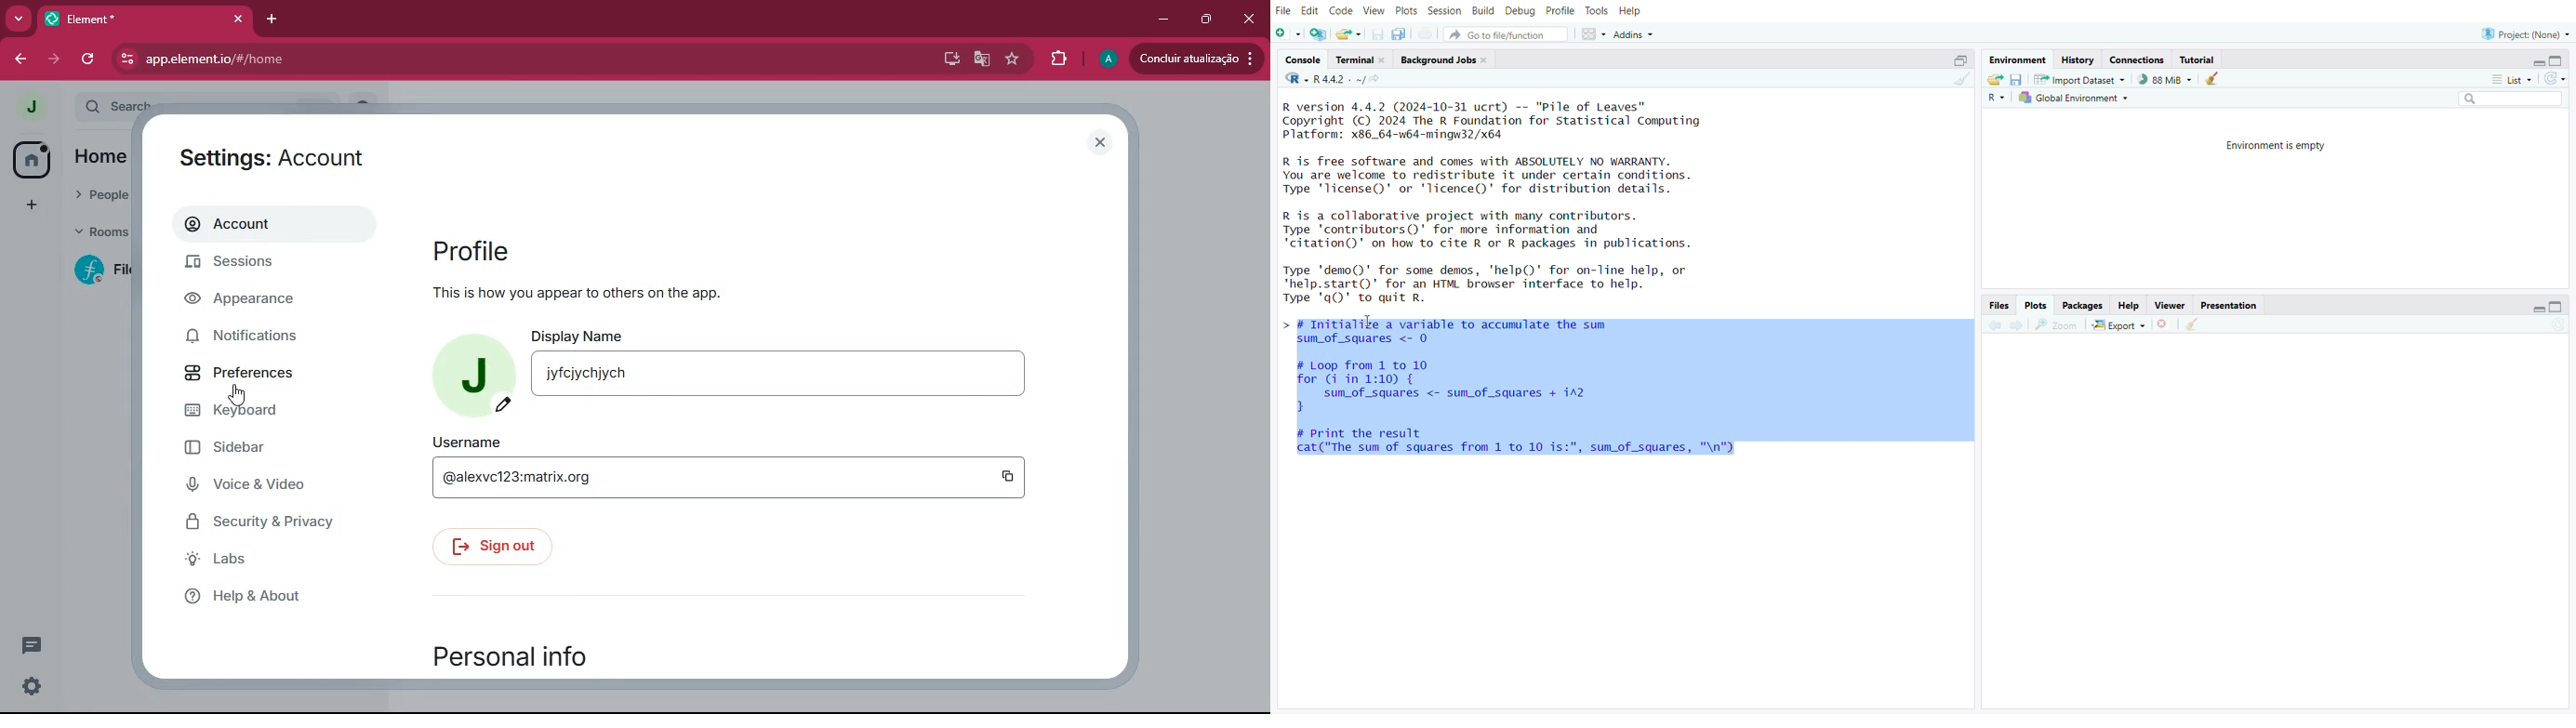  What do you see at coordinates (256, 447) in the screenshot?
I see `sidebar` at bounding box center [256, 447].